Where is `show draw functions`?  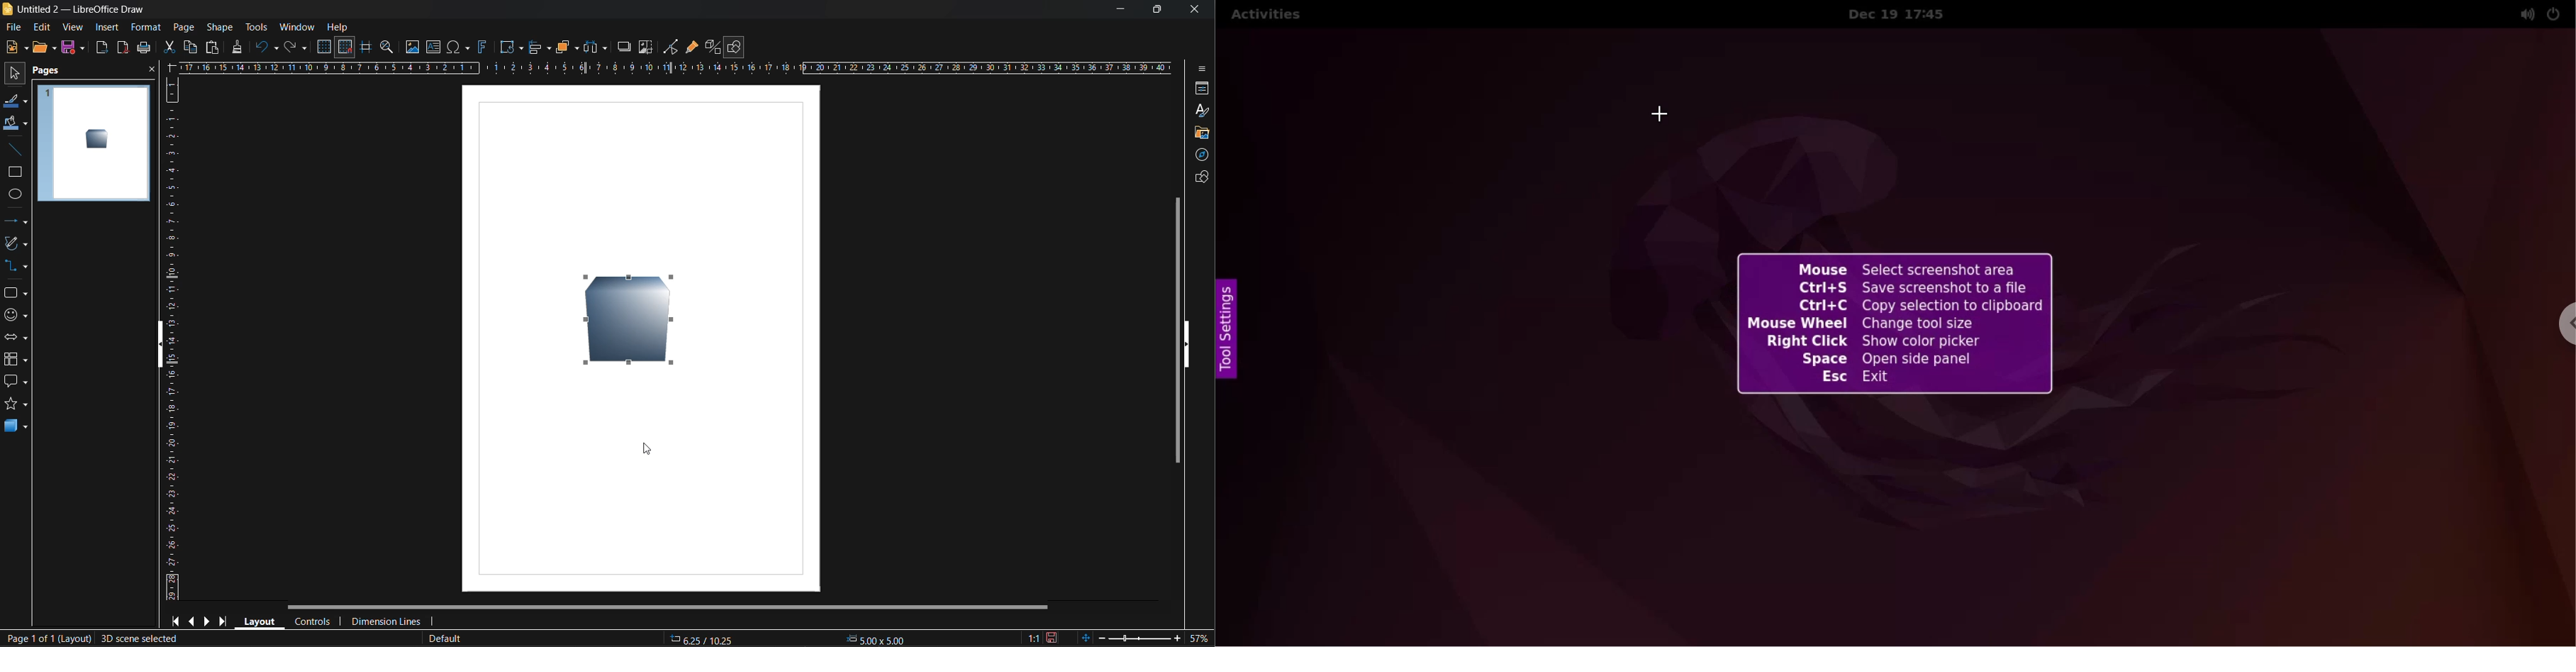
show draw functions is located at coordinates (737, 47).